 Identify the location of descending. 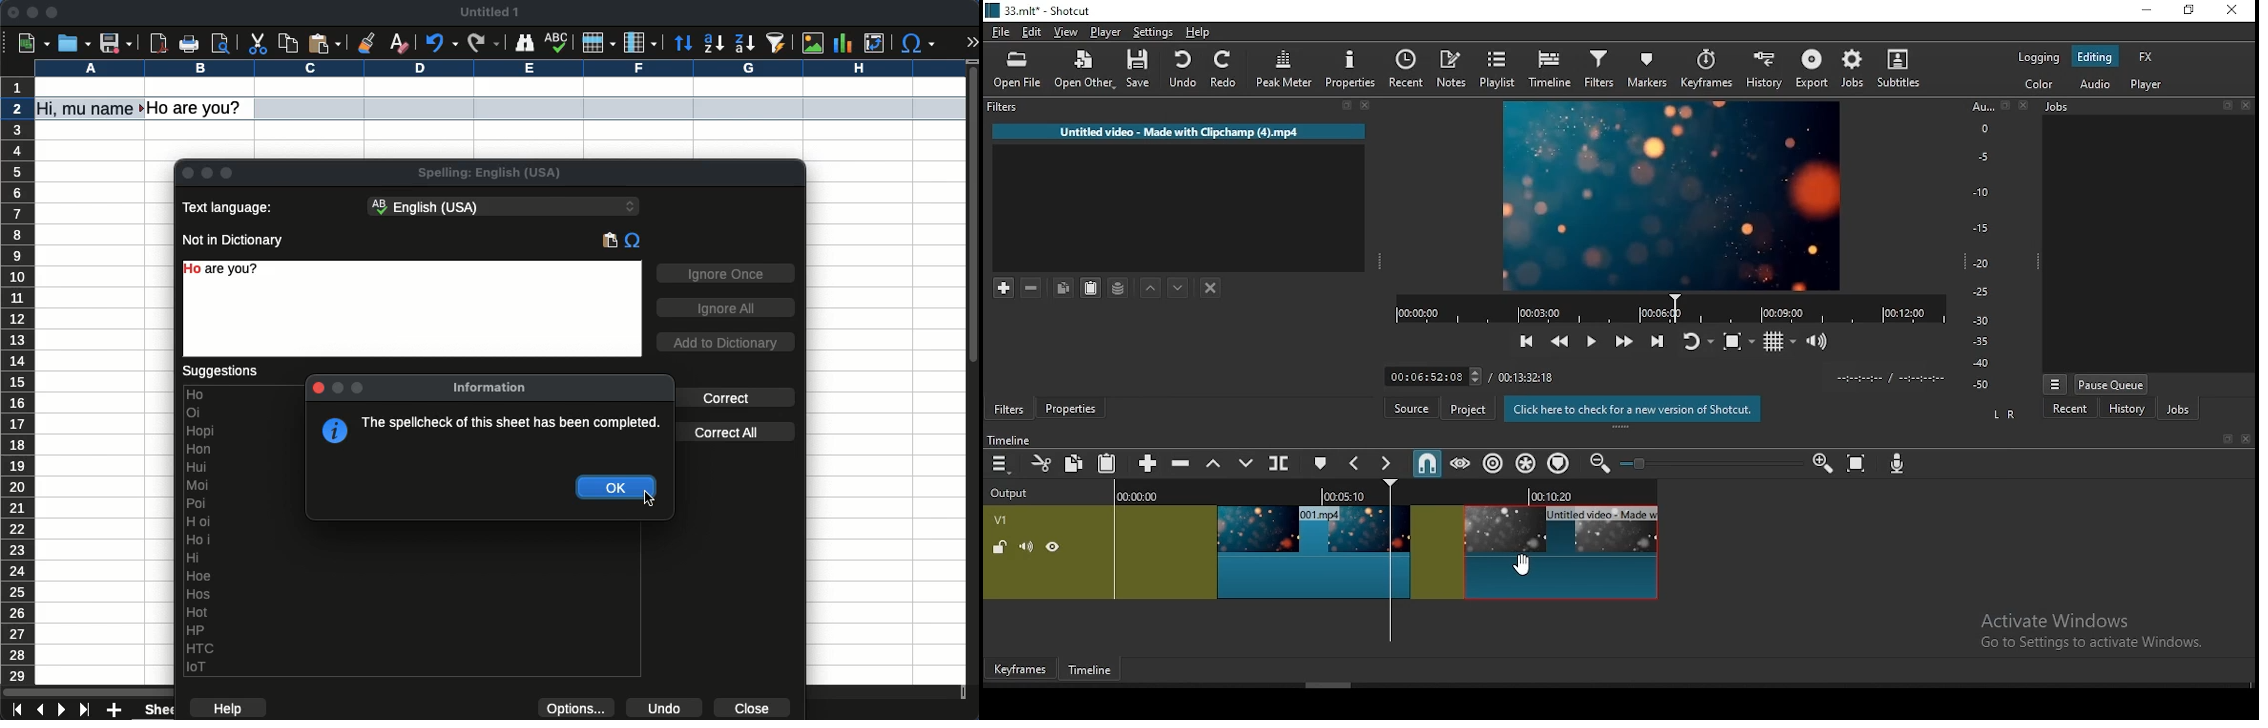
(745, 43).